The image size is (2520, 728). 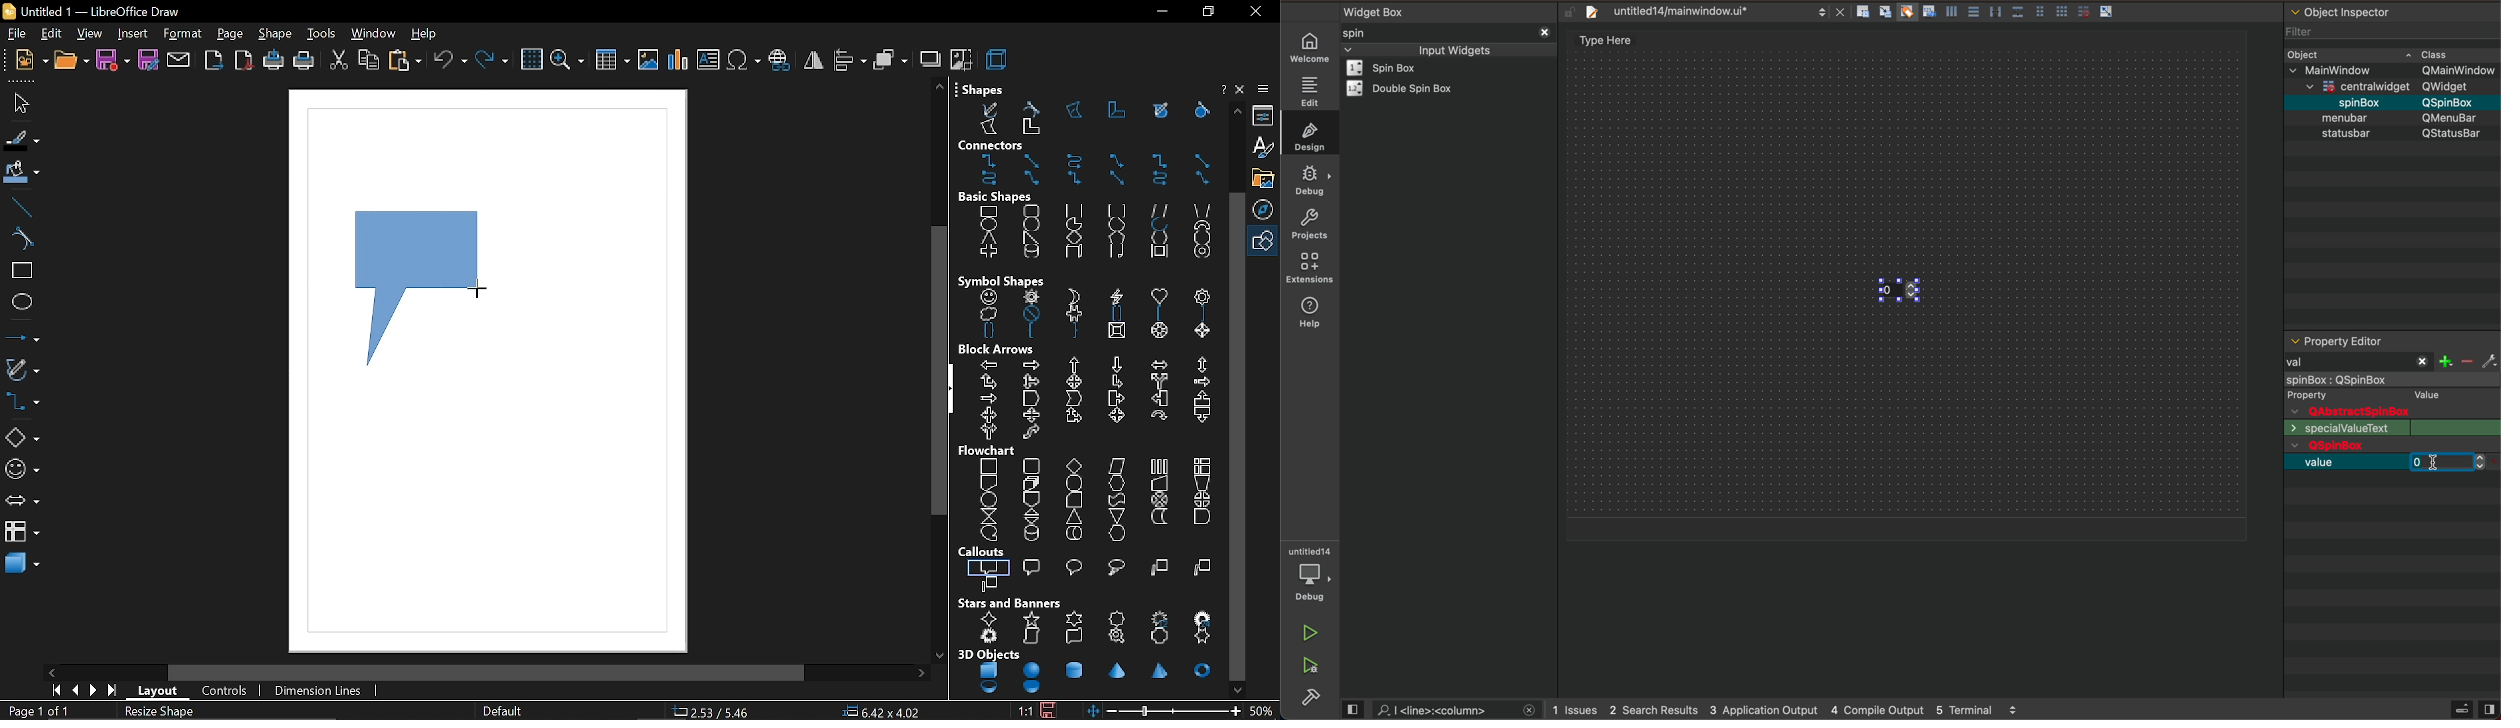 What do you see at coordinates (1115, 365) in the screenshot?
I see `down arrow` at bounding box center [1115, 365].